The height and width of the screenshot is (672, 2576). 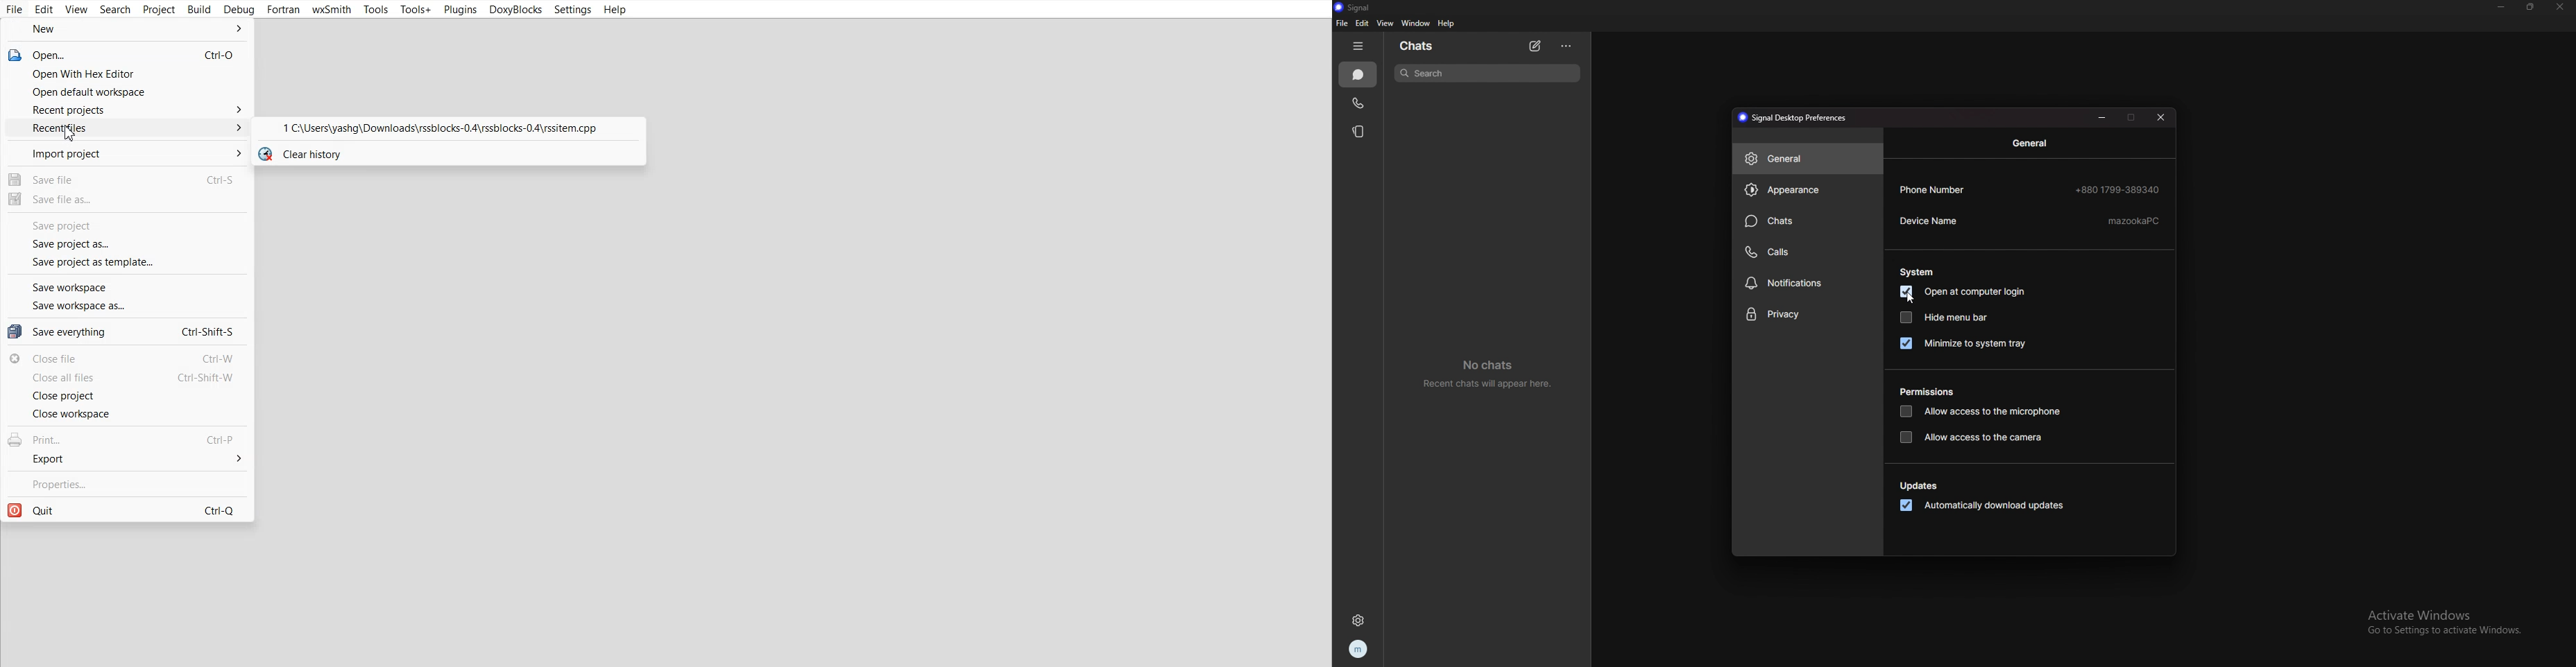 I want to click on File Path address, so click(x=447, y=129).